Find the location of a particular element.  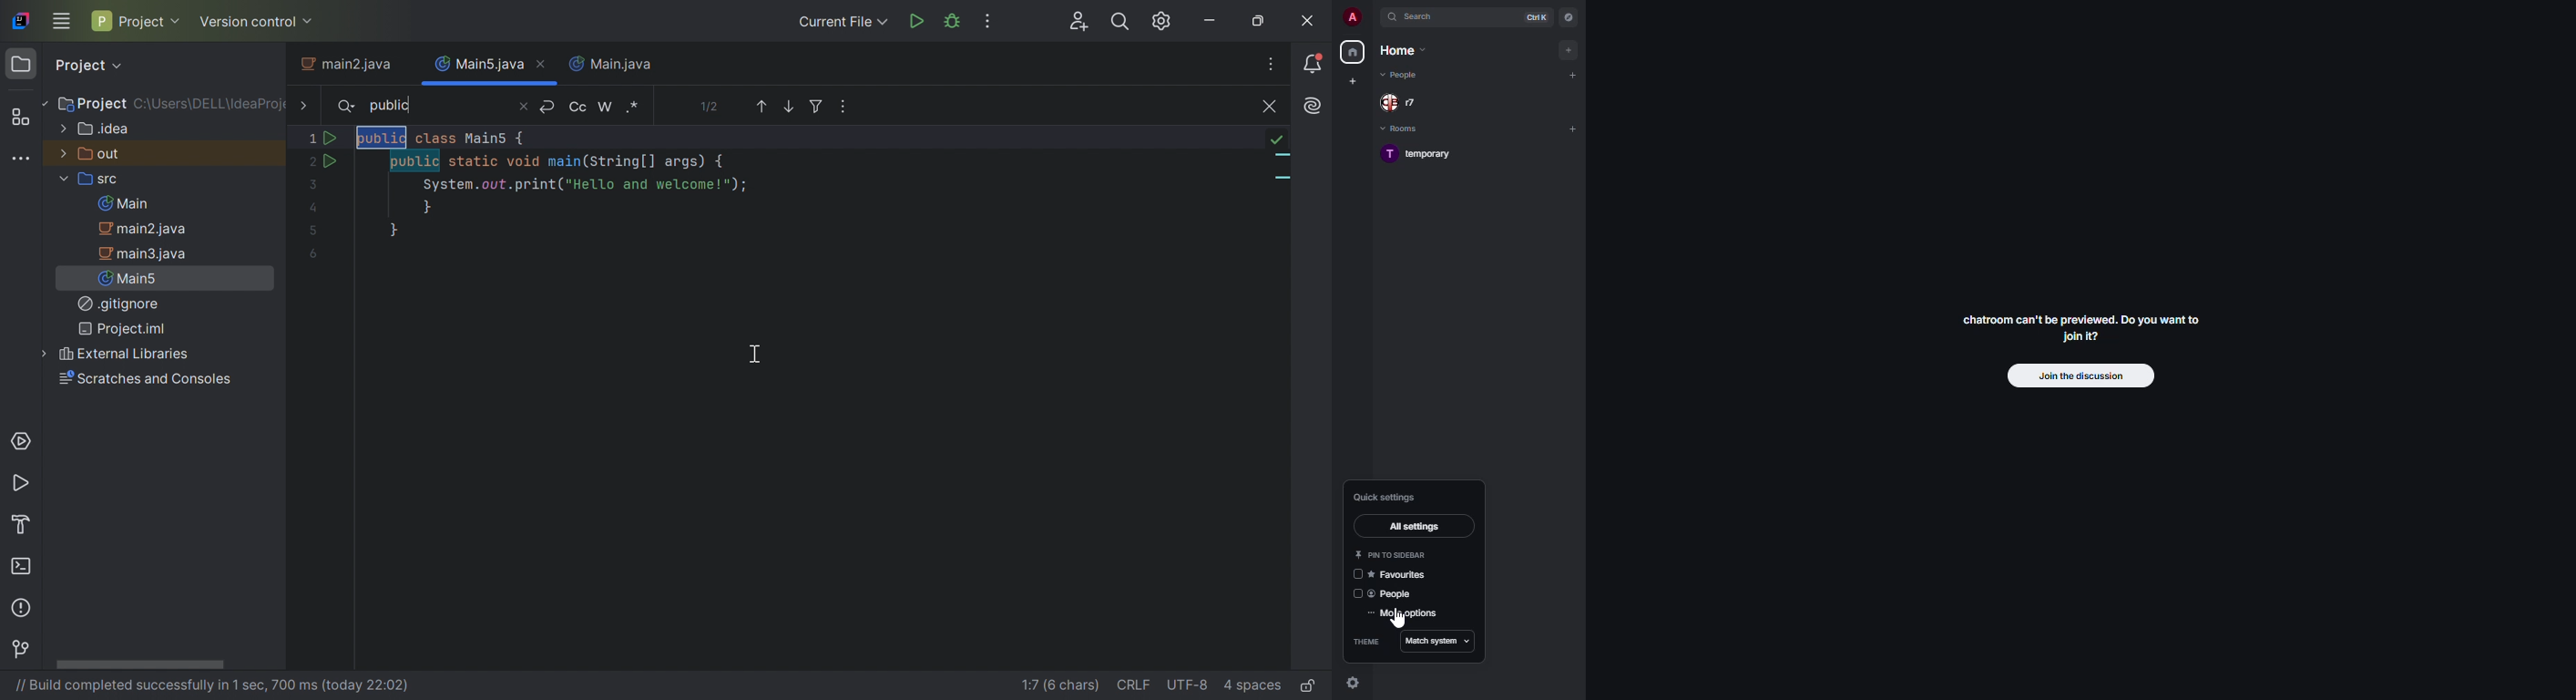

favorites is located at coordinates (1401, 573).